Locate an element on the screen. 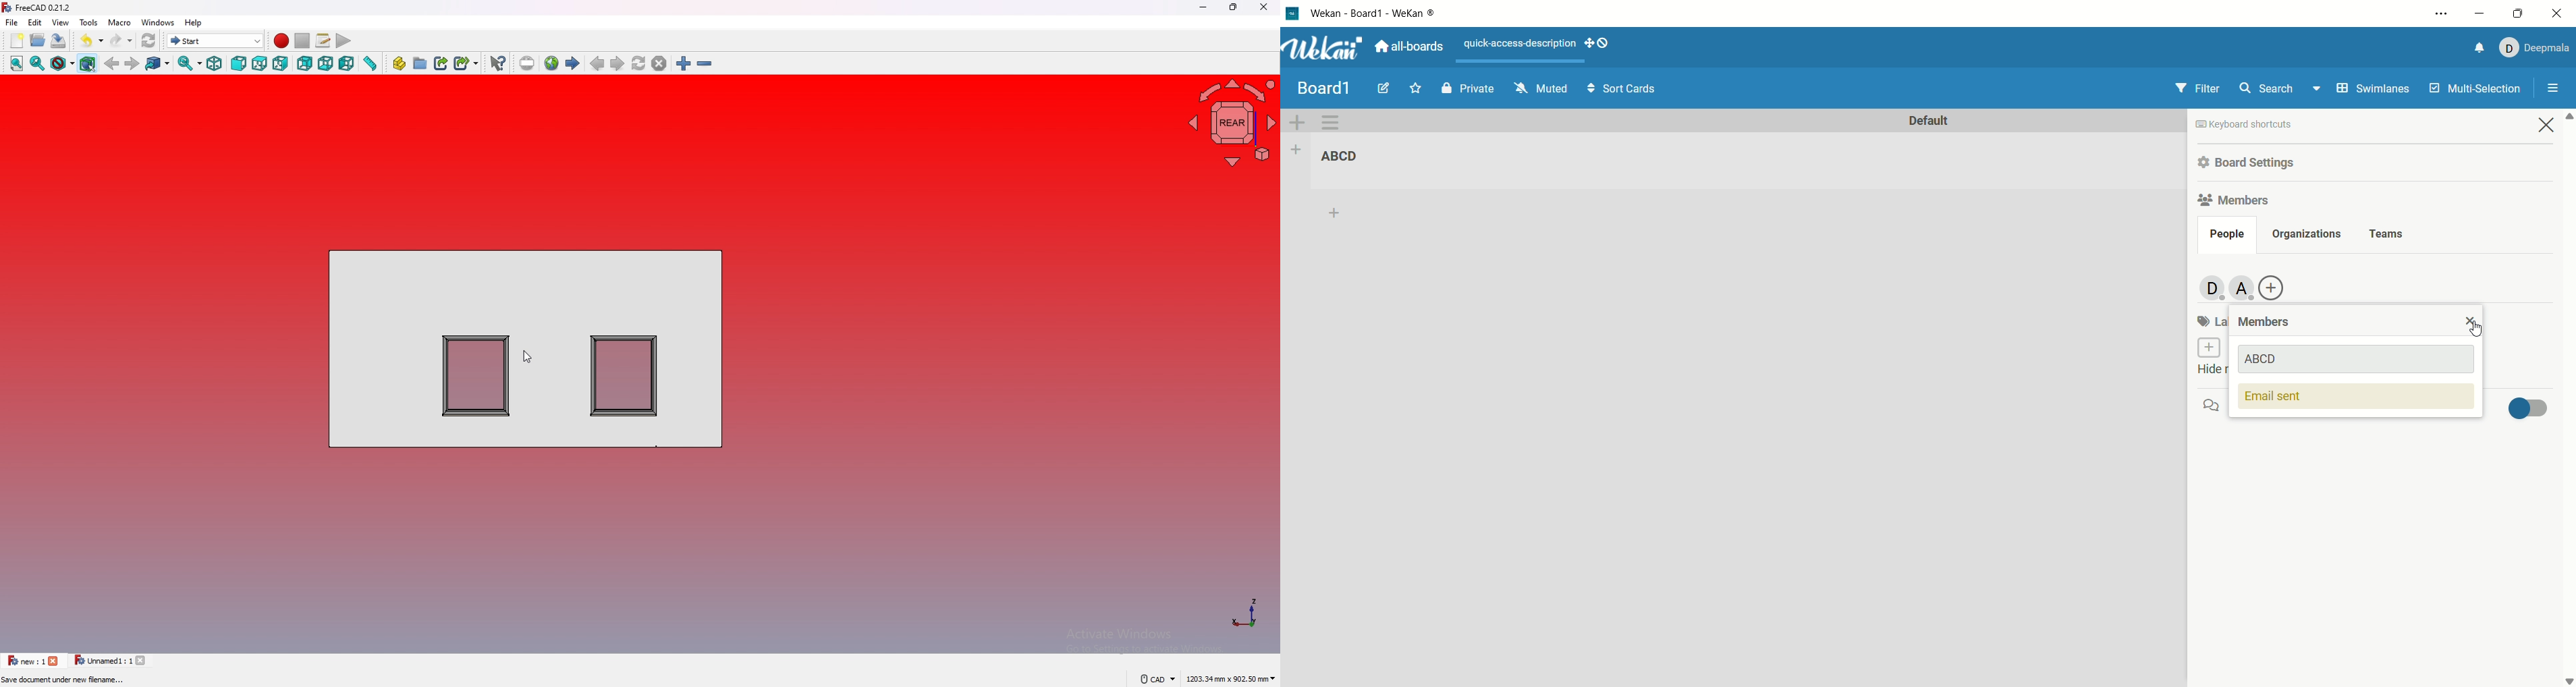 This screenshot has height=700, width=2576. close is located at coordinates (2560, 13).